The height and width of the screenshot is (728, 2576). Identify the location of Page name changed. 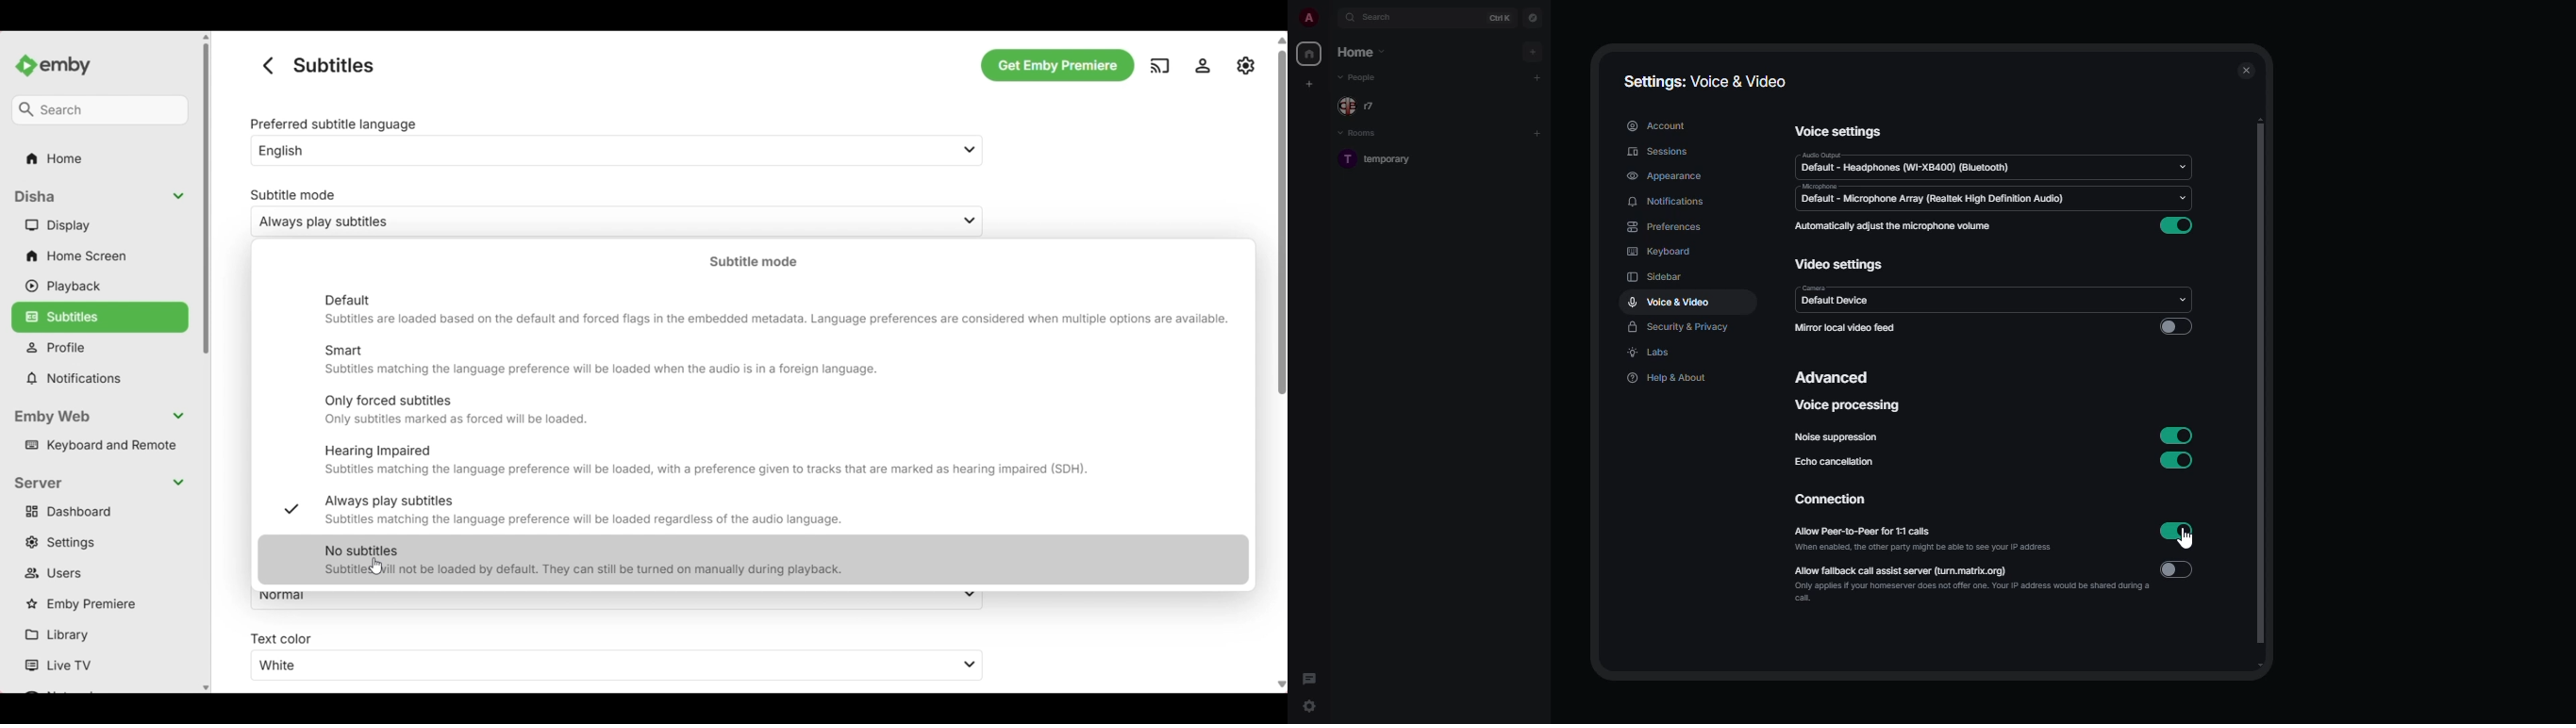
(333, 65).